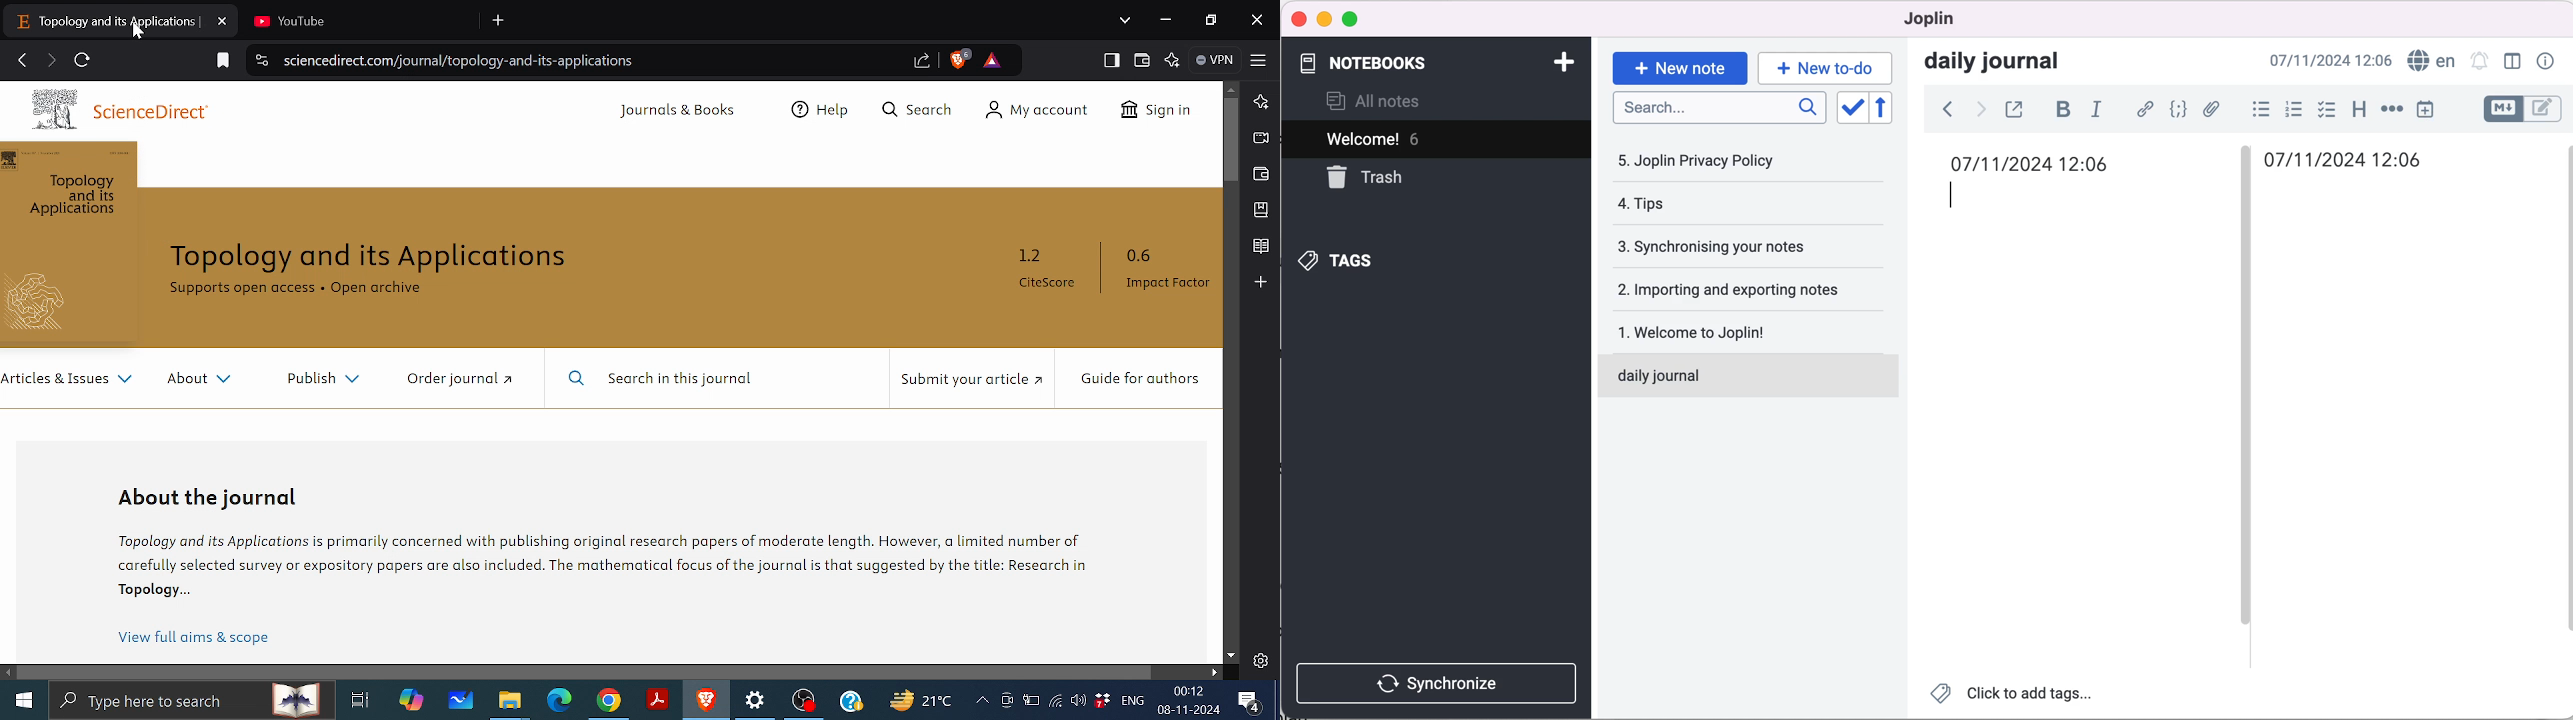 The width and height of the screenshot is (2576, 728). Describe the element at coordinates (2098, 109) in the screenshot. I see `italic` at that location.